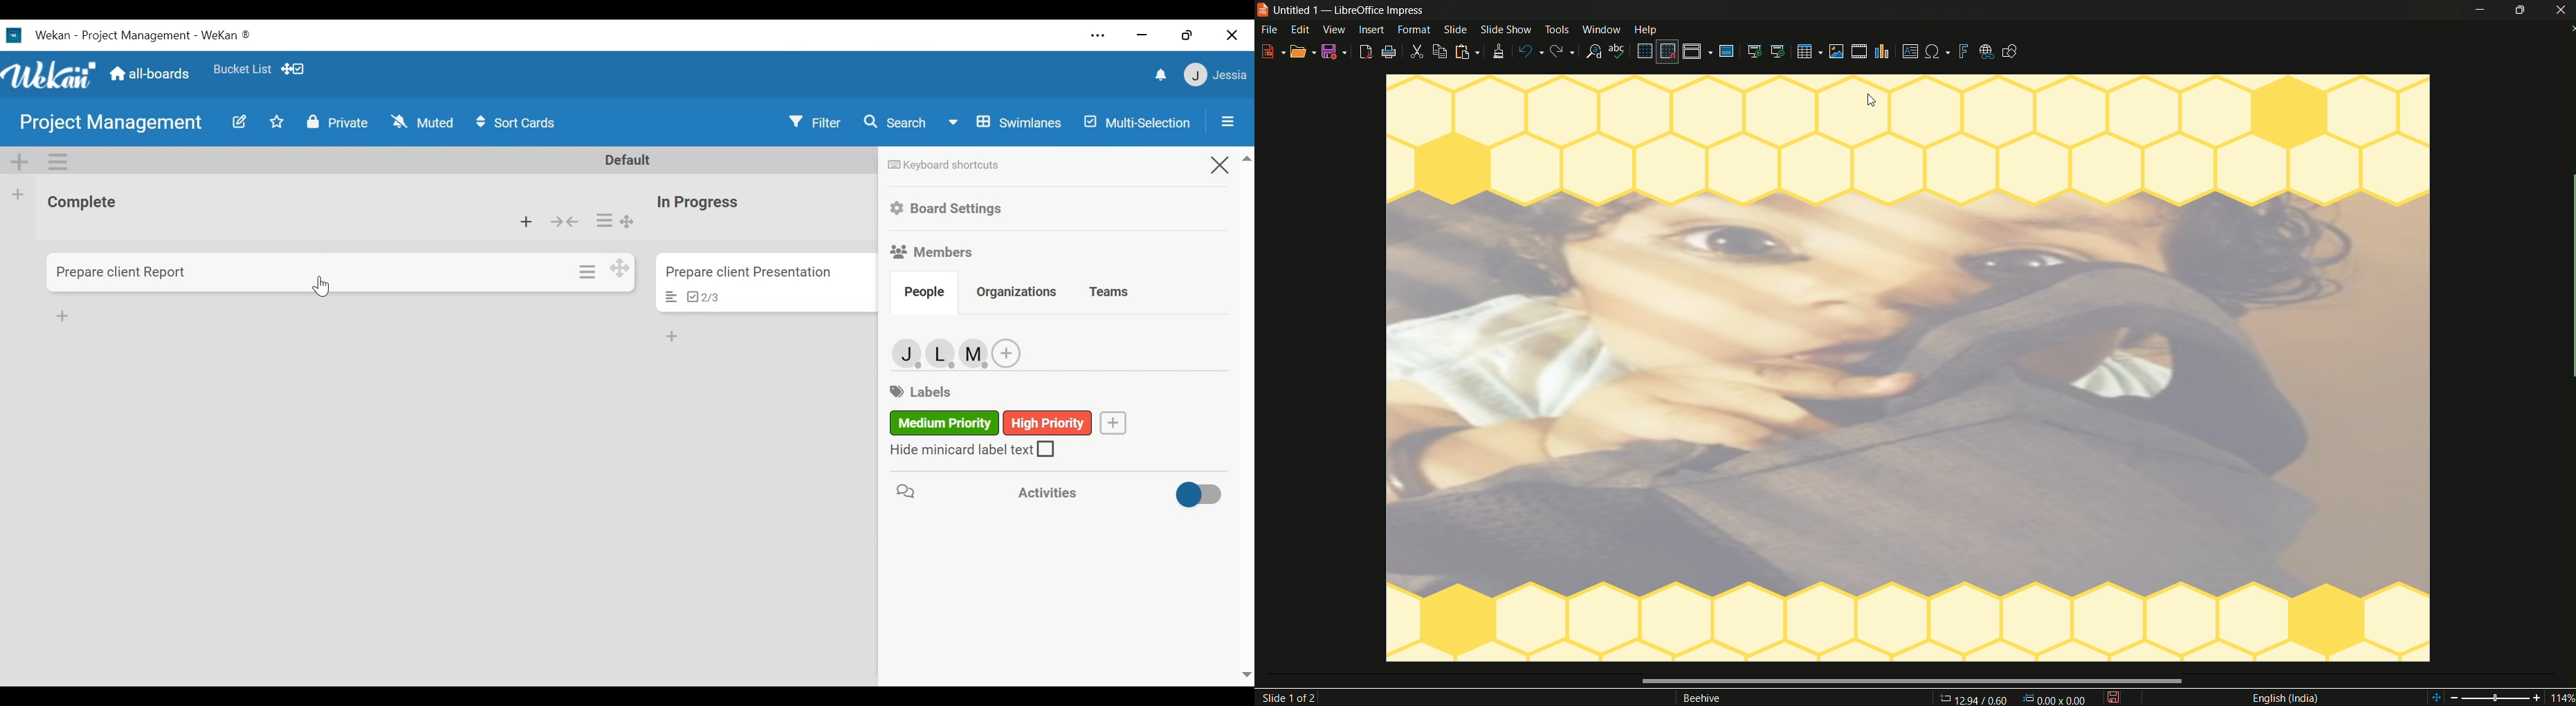 The height and width of the screenshot is (728, 2576). What do you see at coordinates (1273, 51) in the screenshot?
I see `new file` at bounding box center [1273, 51].